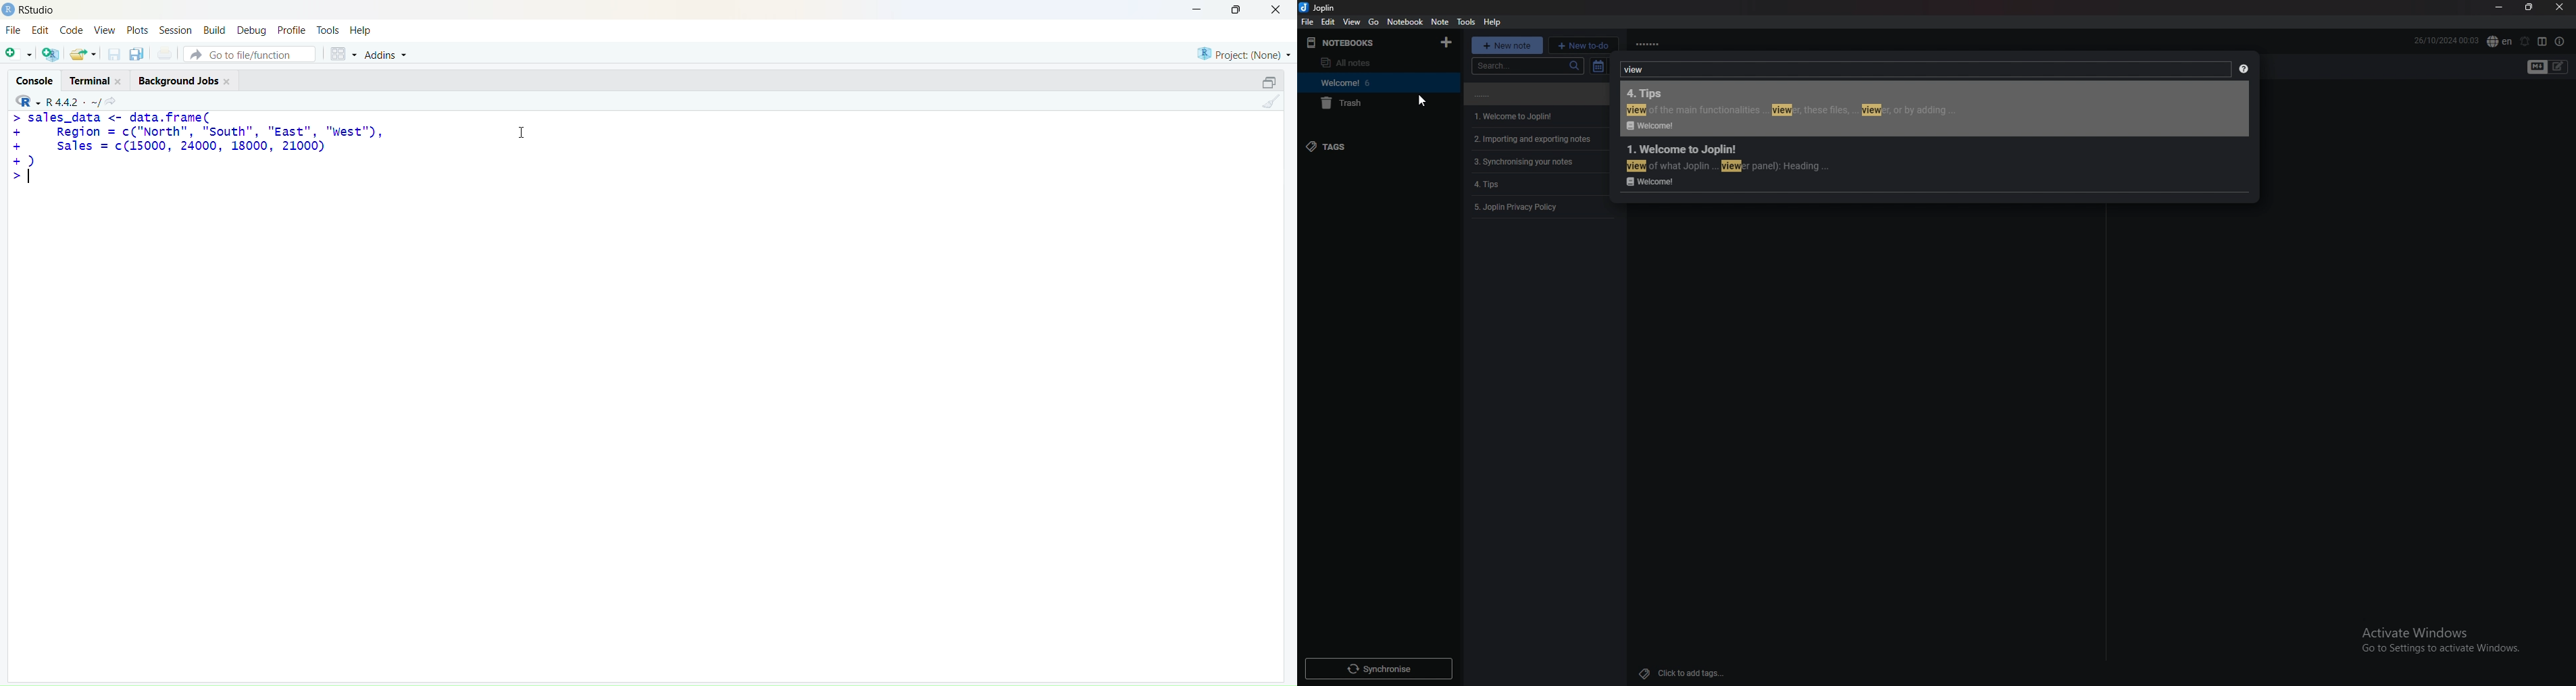  I want to click on save and export, so click(82, 55).